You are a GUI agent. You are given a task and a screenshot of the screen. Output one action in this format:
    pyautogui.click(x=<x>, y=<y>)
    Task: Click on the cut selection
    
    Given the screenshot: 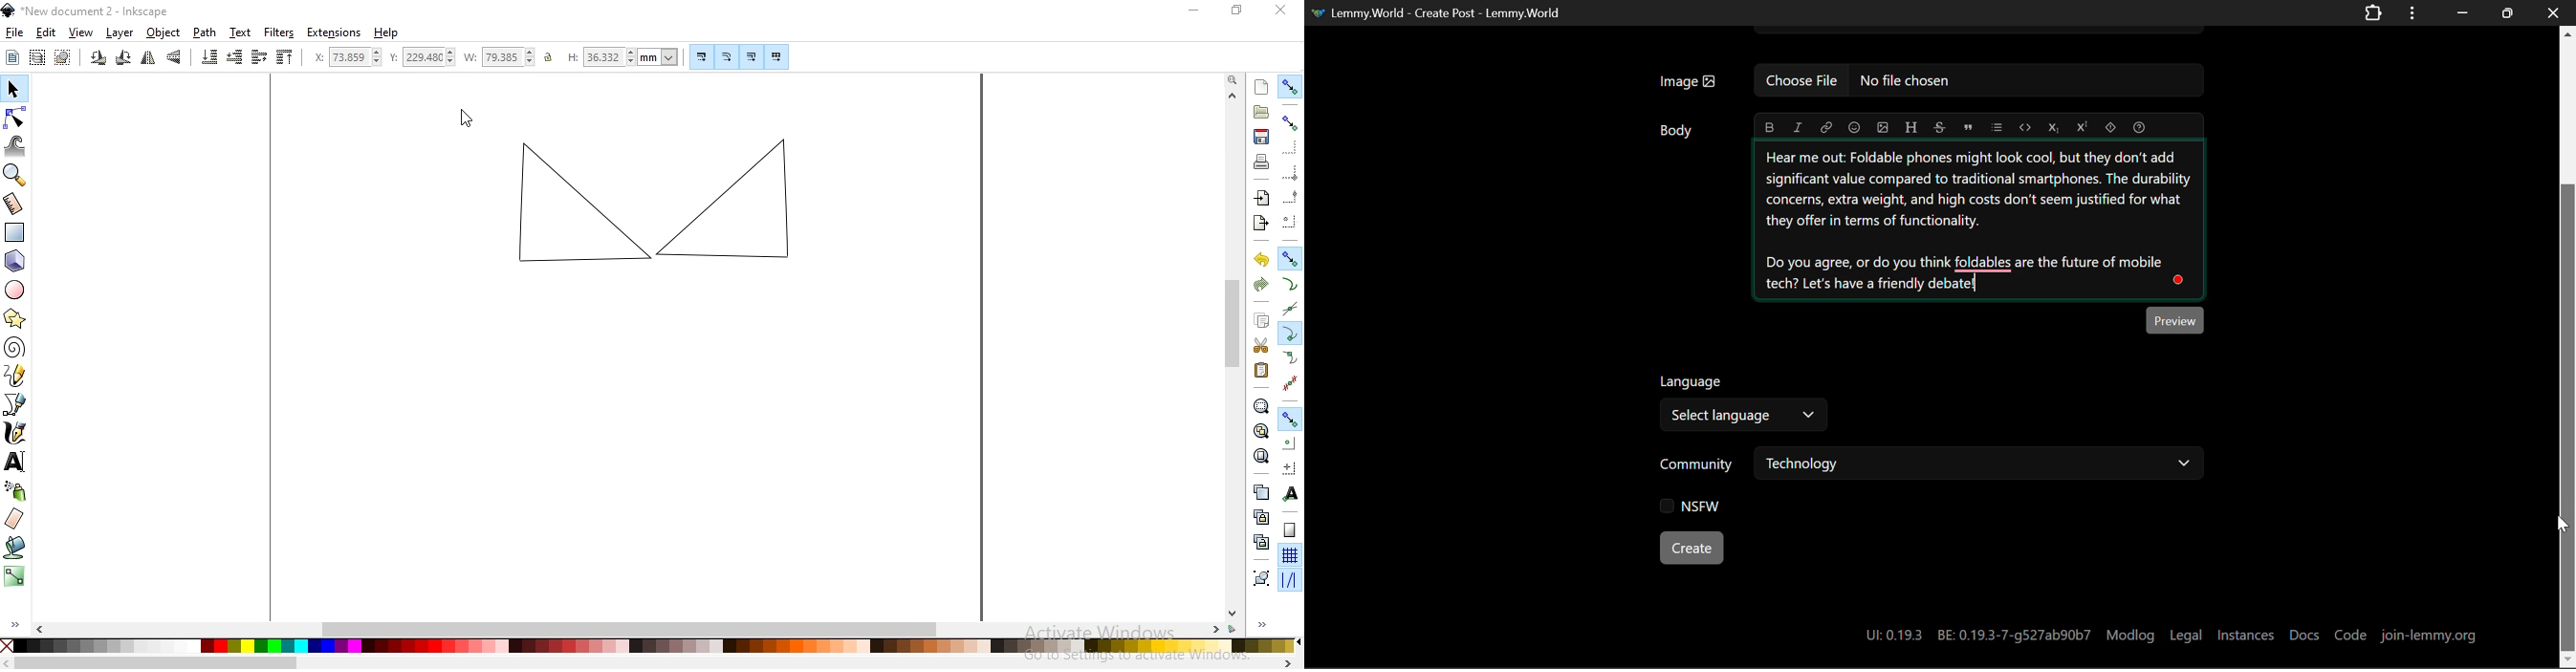 What is the action you would take?
    pyautogui.click(x=1256, y=345)
    